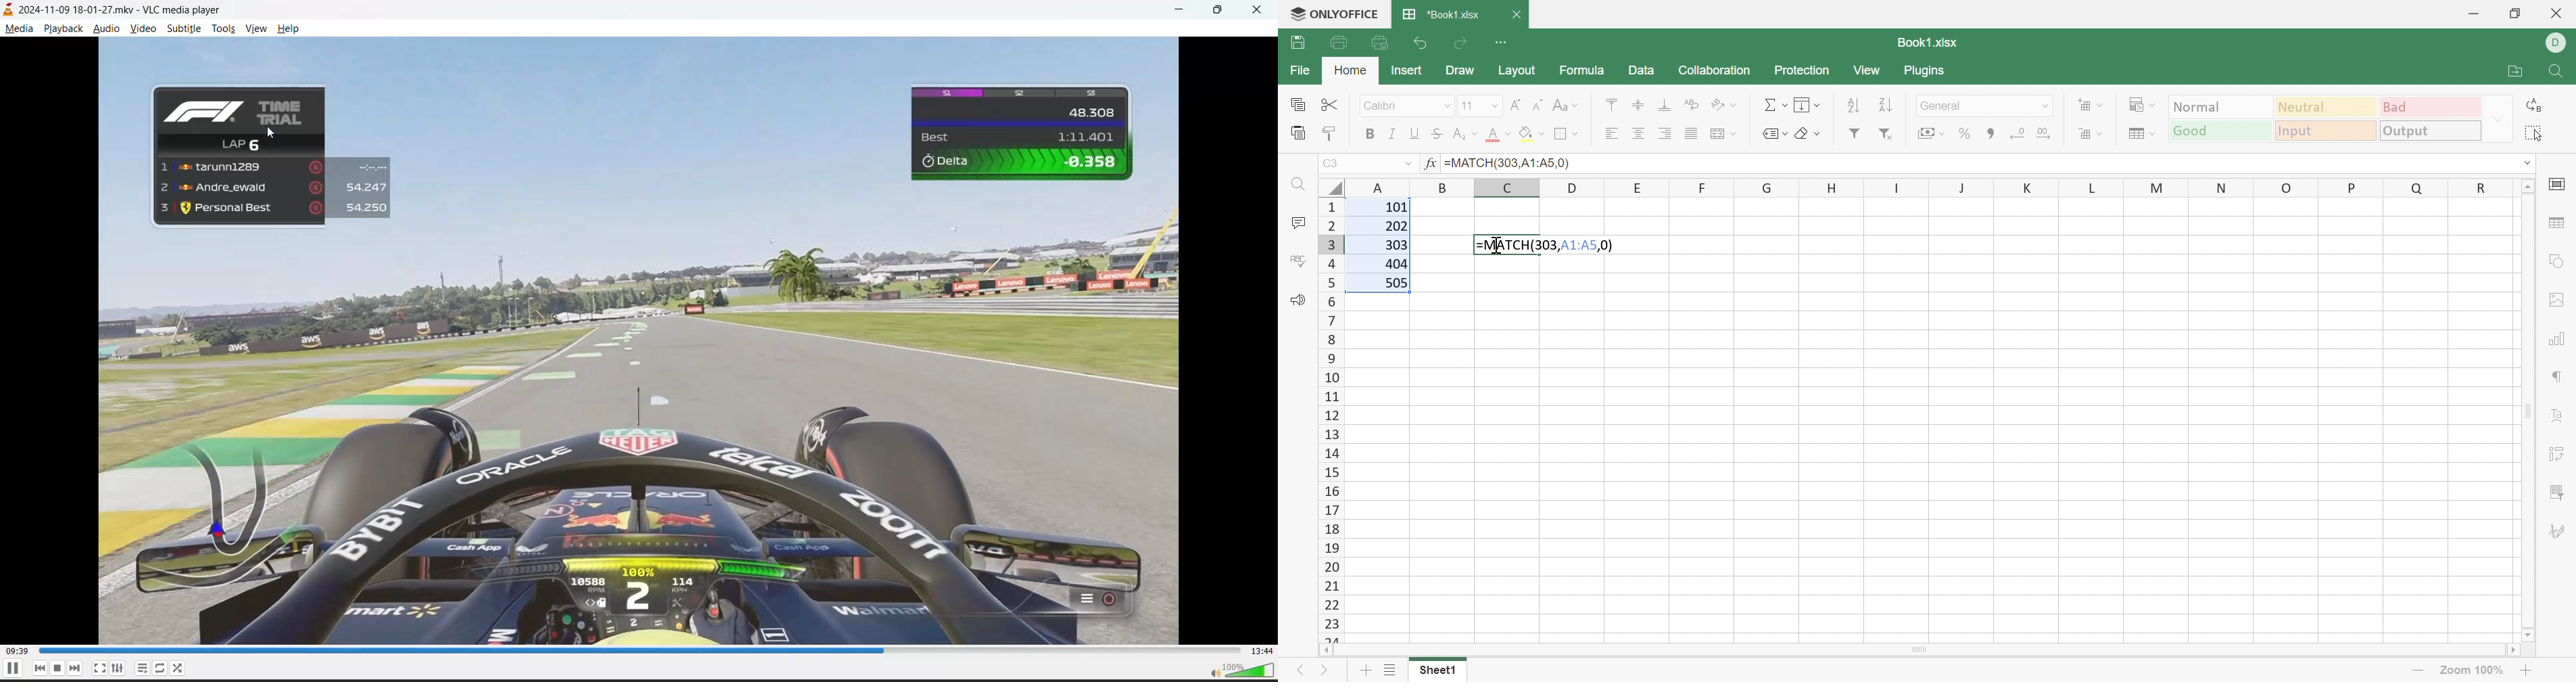 This screenshot has width=2576, height=700. What do you see at coordinates (1583, 69) in the screenshot?
I see `Formula` at bounding box center [1583, 69].